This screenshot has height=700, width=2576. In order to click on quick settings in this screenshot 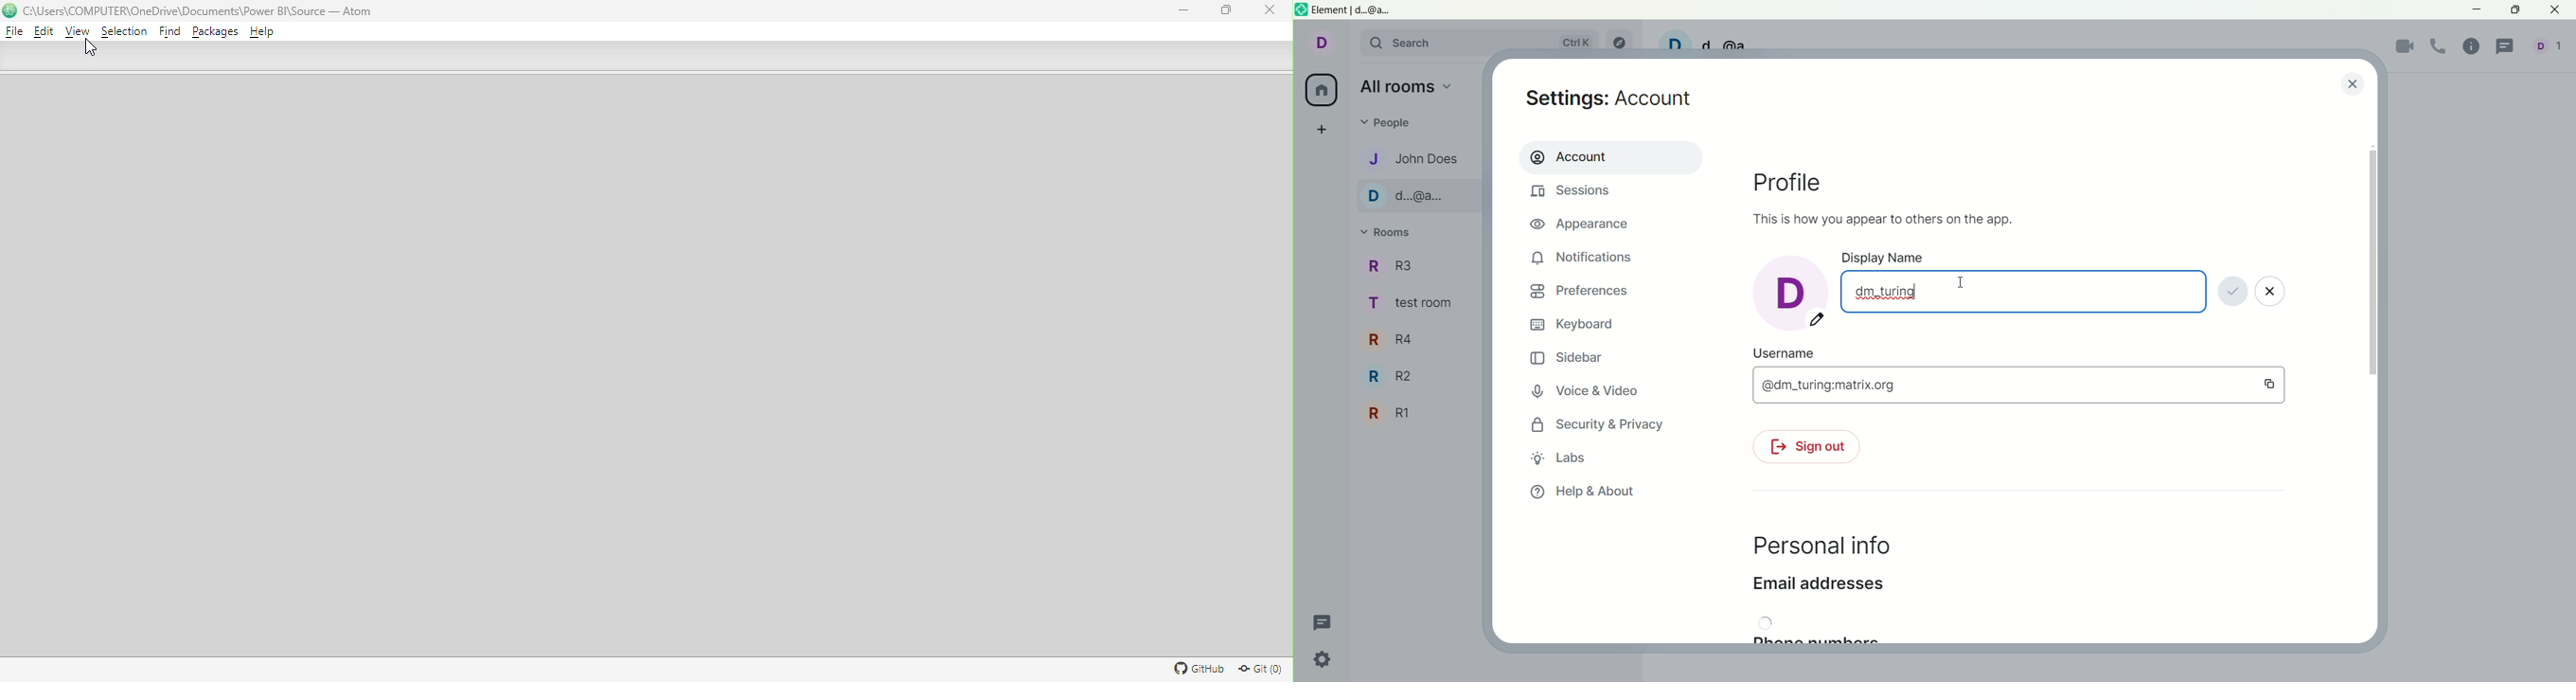, I will do `click(1325, 663)`.